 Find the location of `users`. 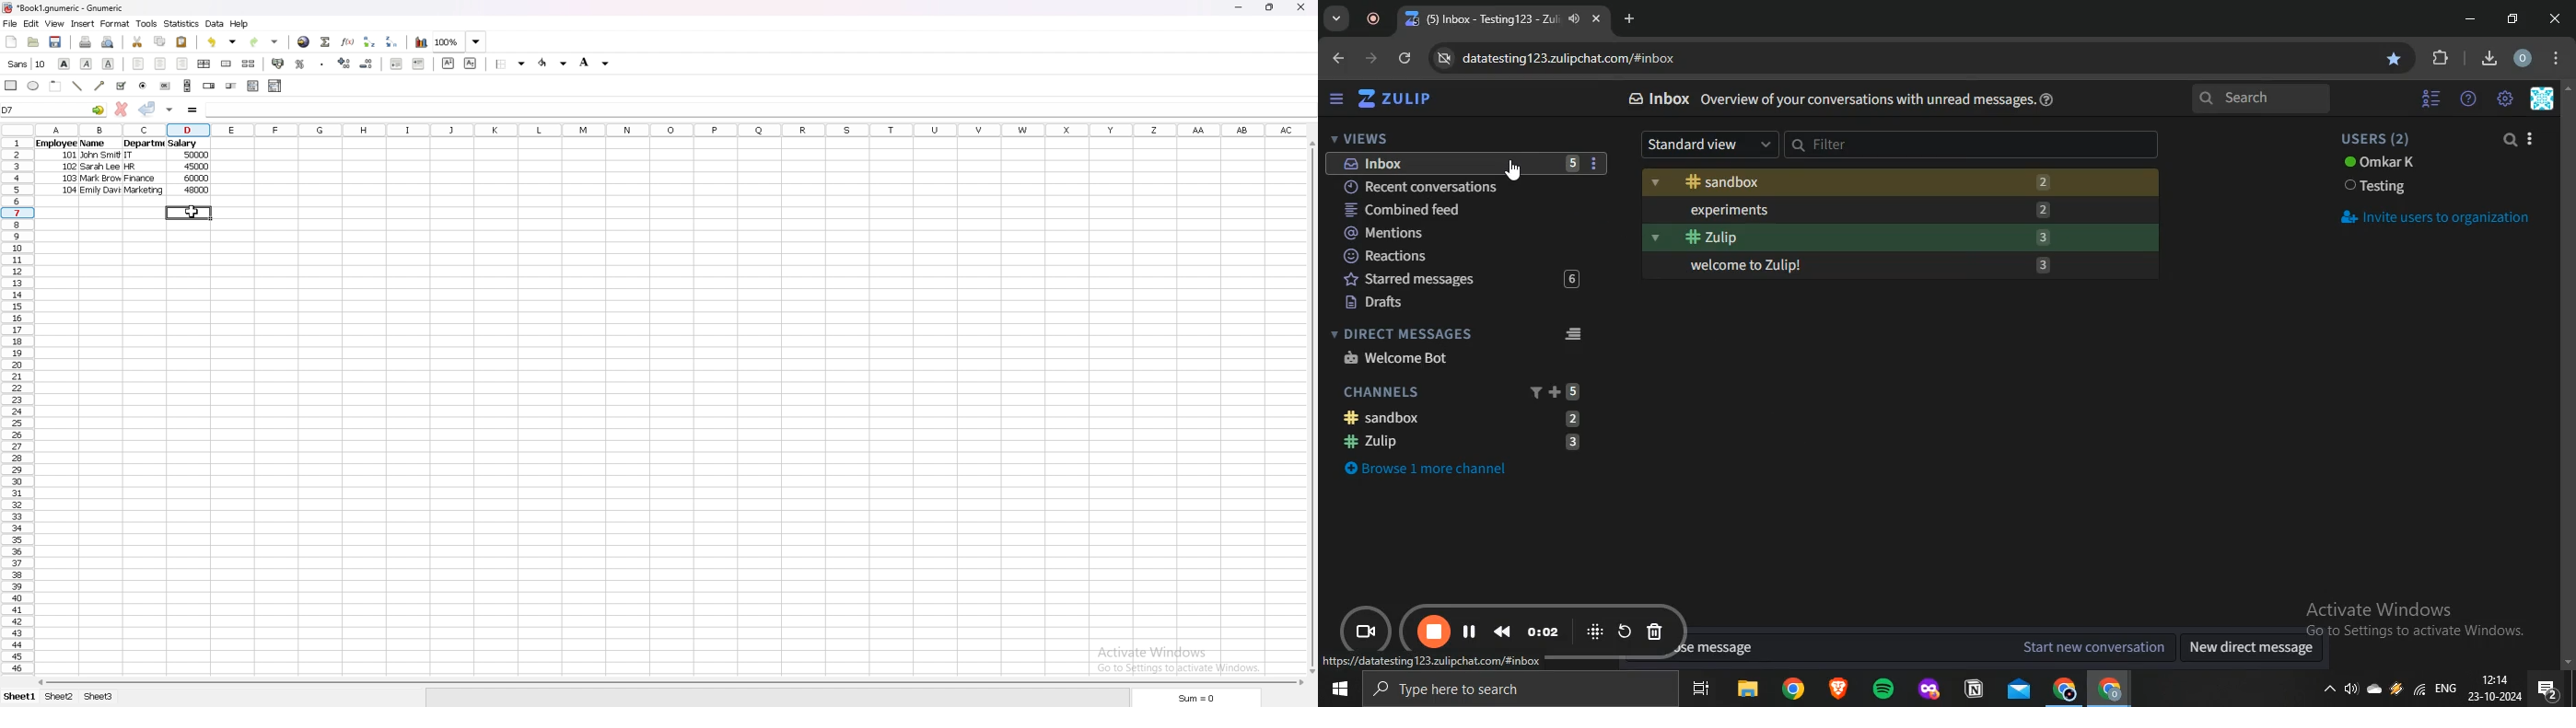

users is located at coordinates (2380, 139).